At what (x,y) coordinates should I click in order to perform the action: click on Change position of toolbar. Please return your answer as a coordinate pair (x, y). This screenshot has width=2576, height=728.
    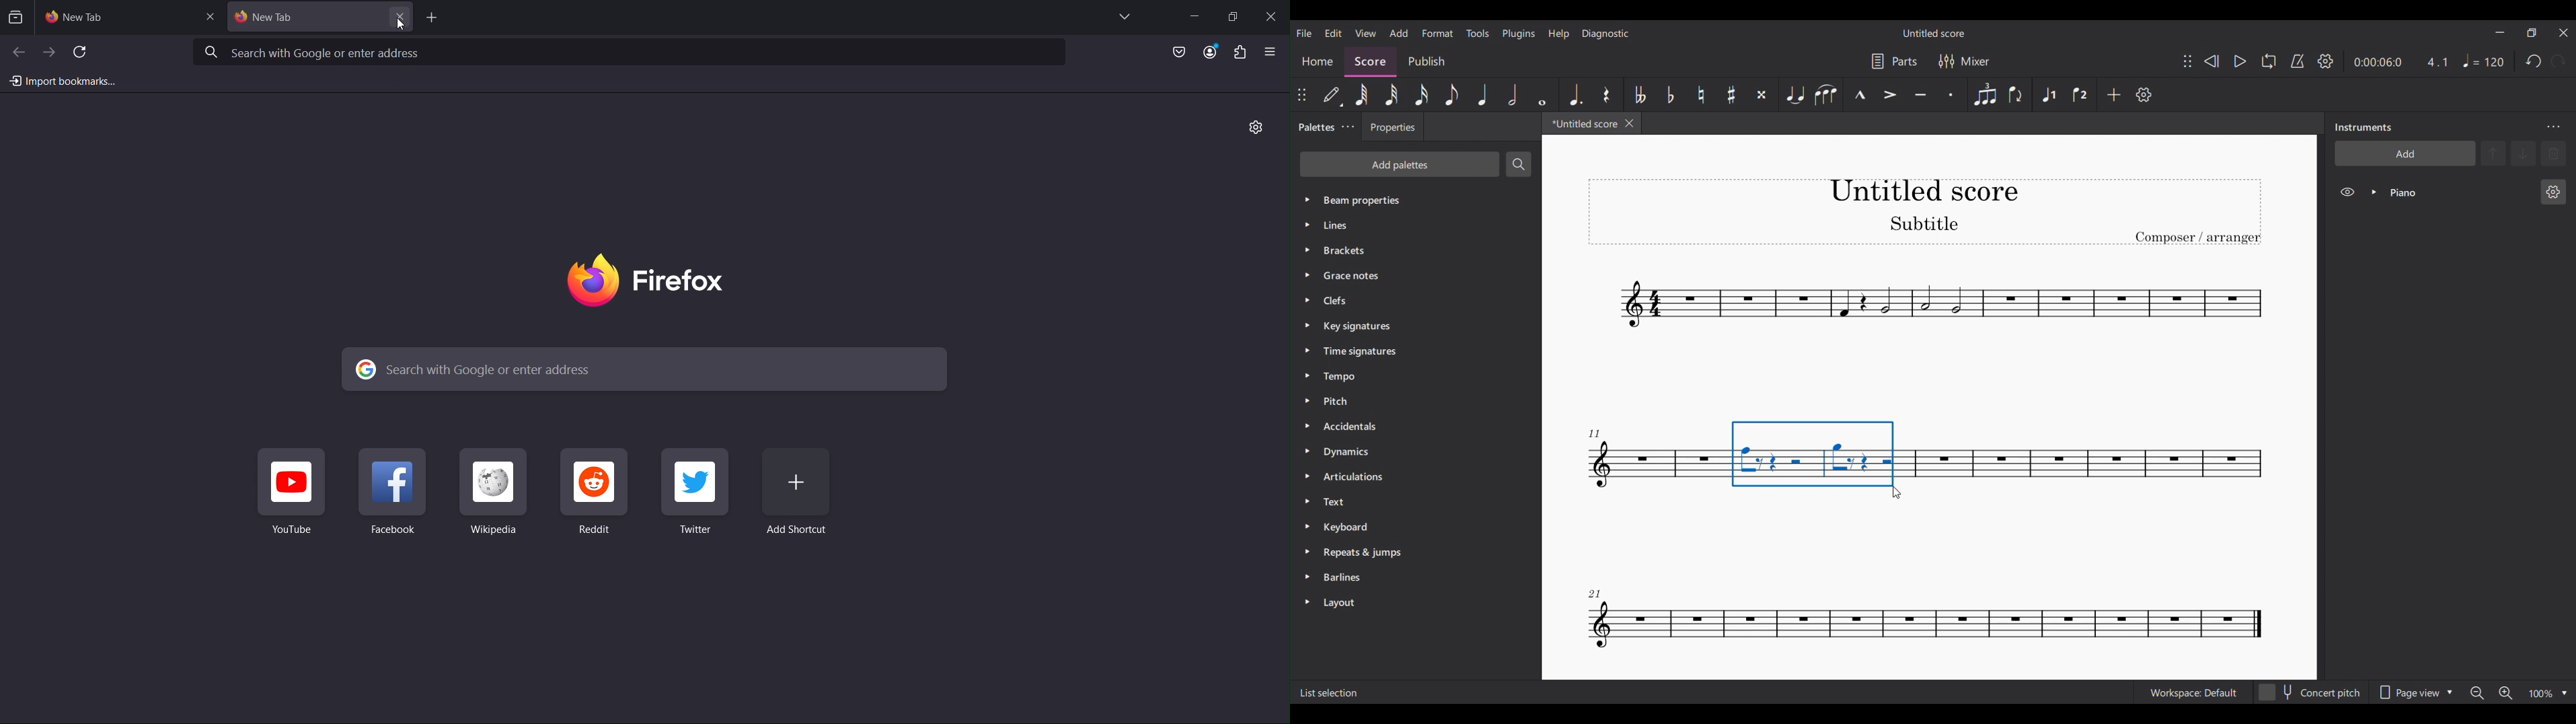
    Looking at the image, I should click on (2188, 61).